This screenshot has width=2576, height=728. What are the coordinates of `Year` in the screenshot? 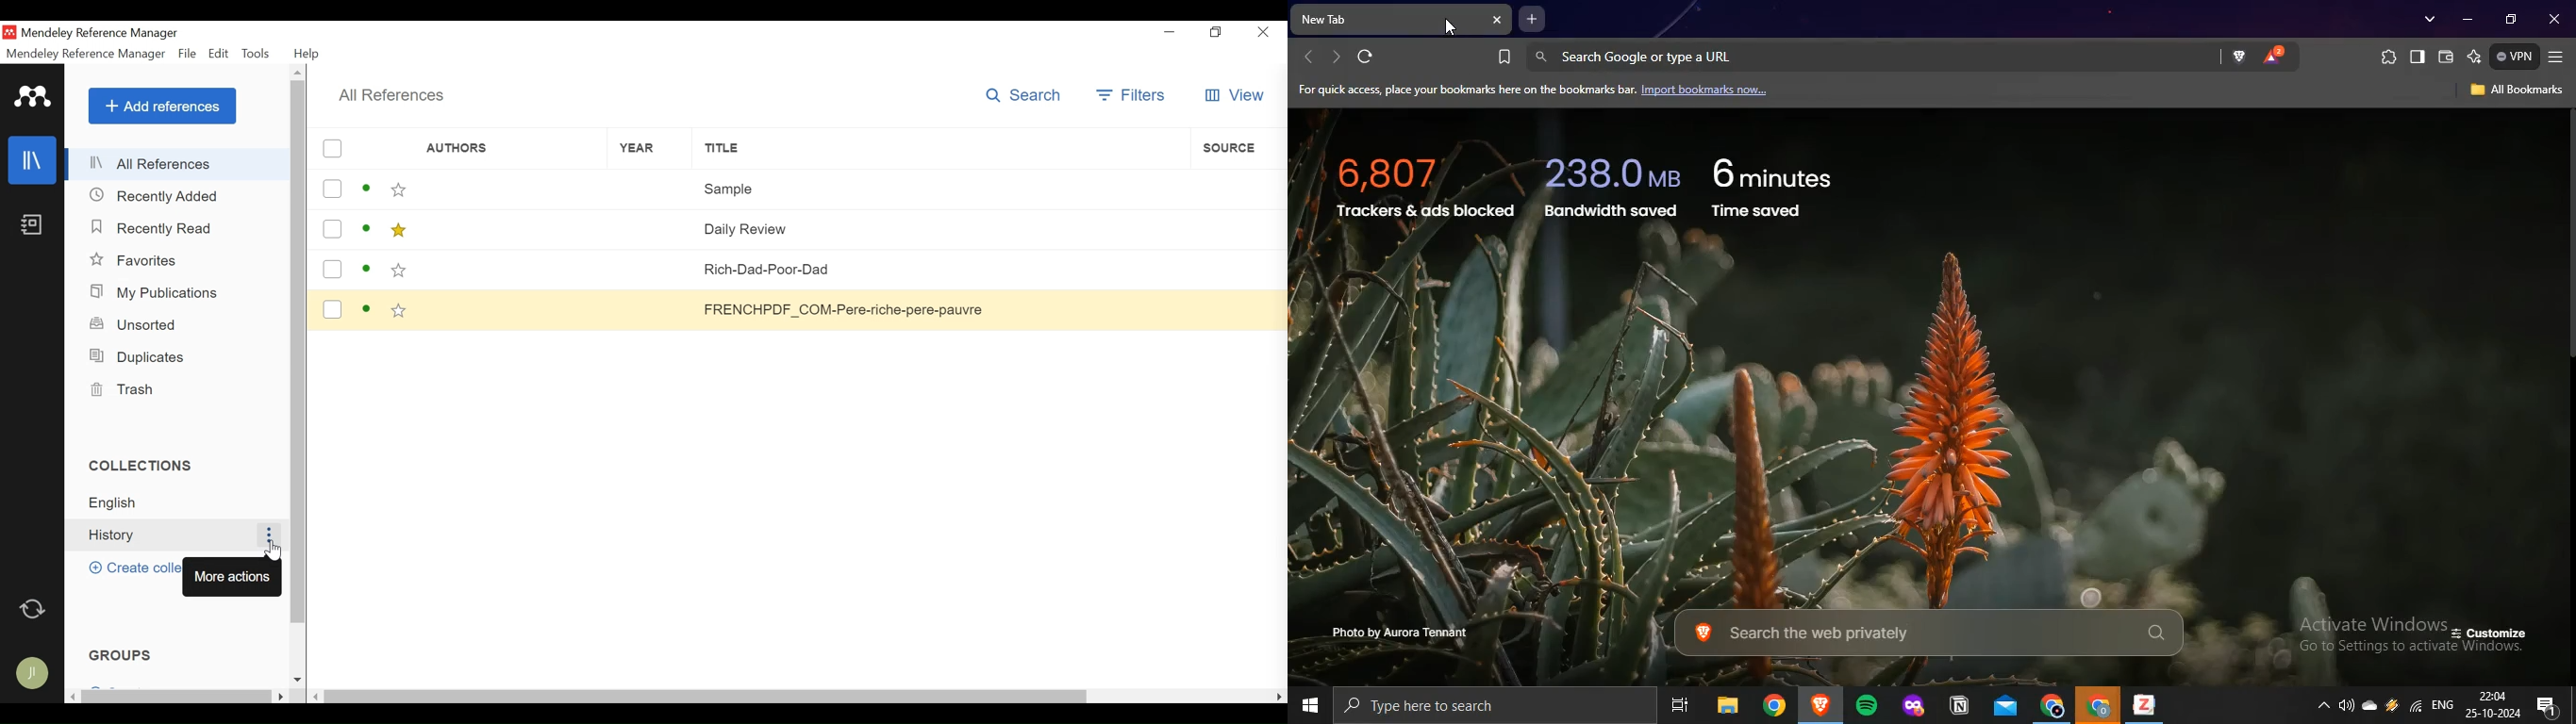 It's located at (650, 148).